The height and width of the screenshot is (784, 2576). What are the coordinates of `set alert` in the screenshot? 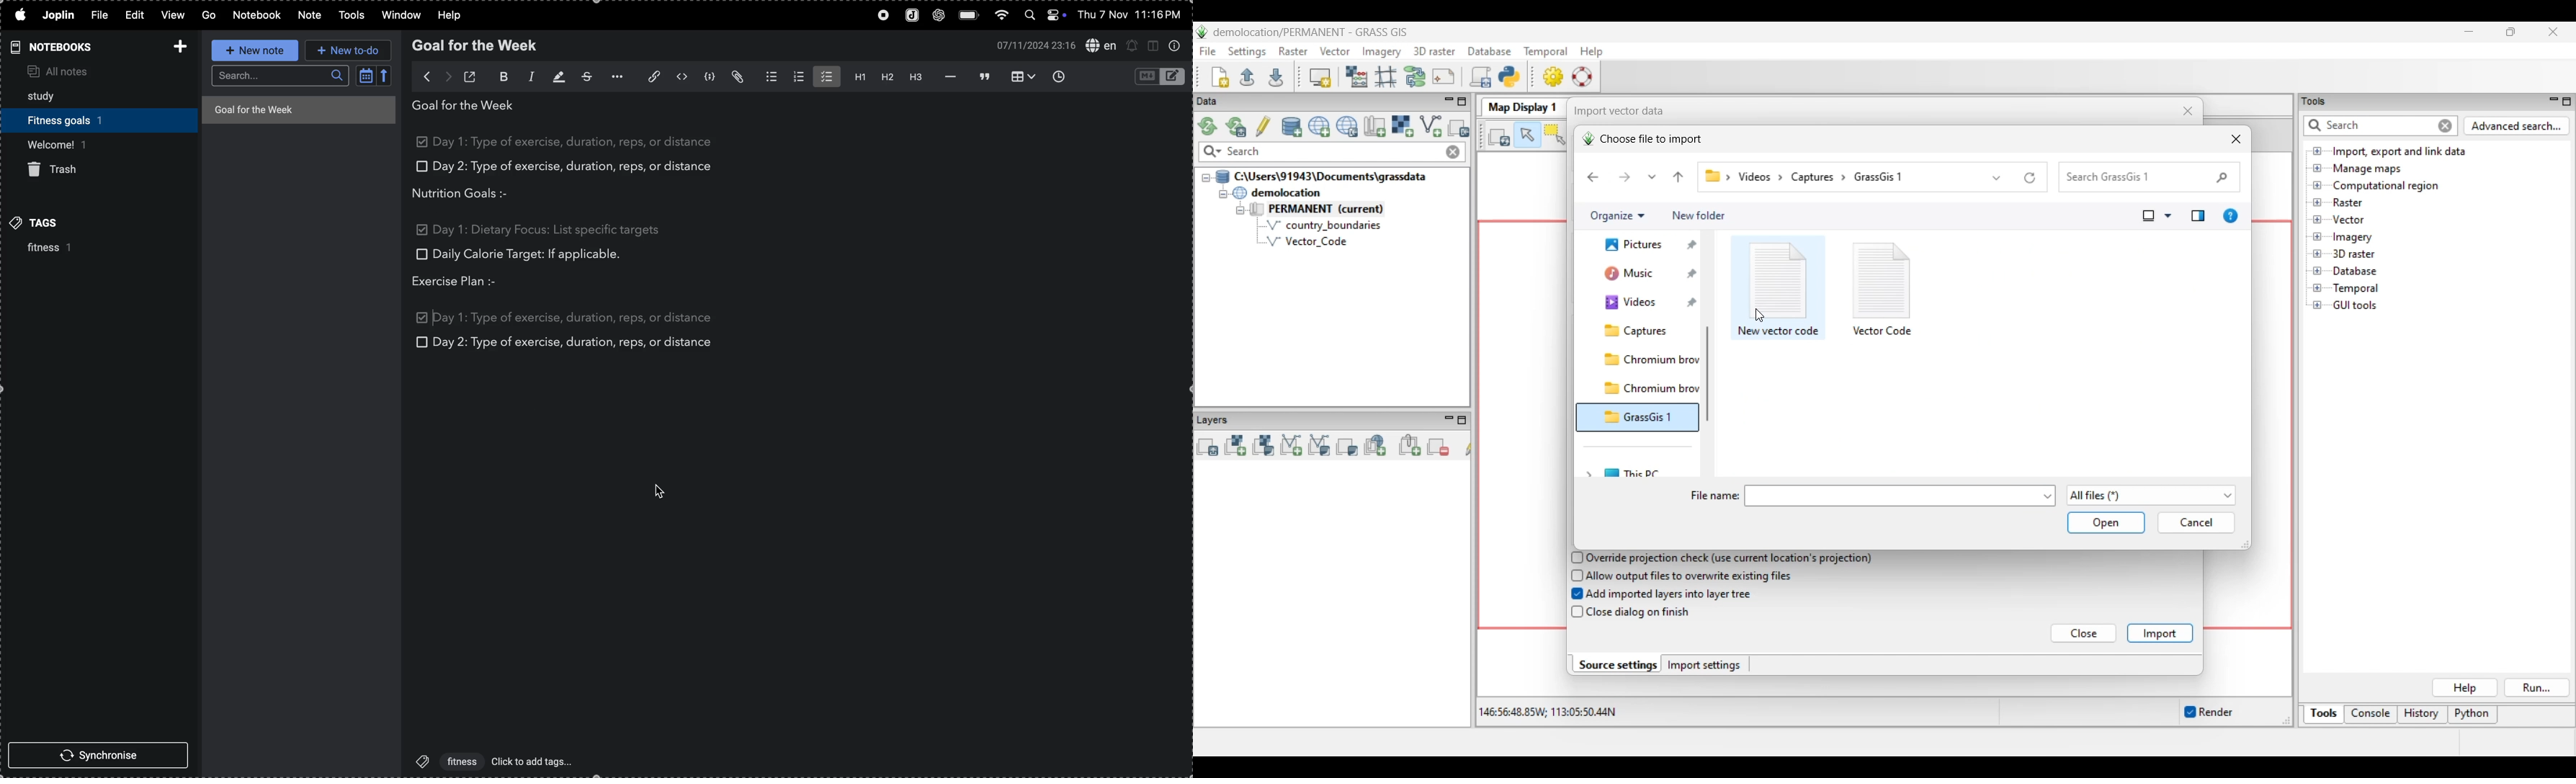 It's located at (1132, 46).